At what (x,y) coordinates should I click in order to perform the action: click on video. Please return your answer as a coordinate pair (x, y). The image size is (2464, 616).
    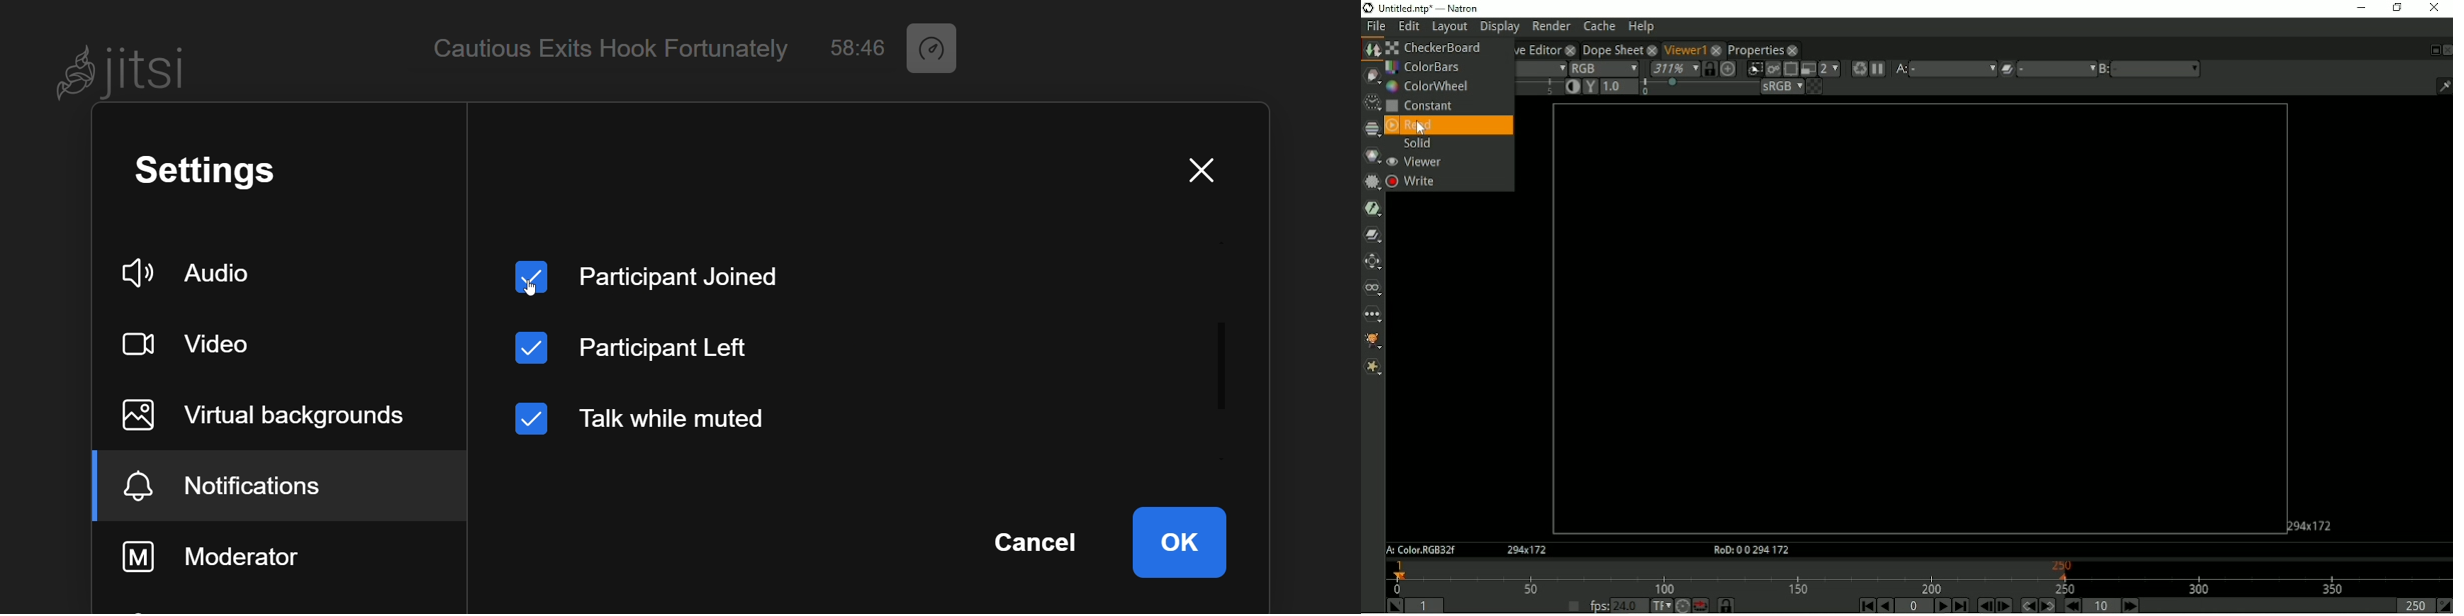
    Looking at the image, I should click on (199, 343).